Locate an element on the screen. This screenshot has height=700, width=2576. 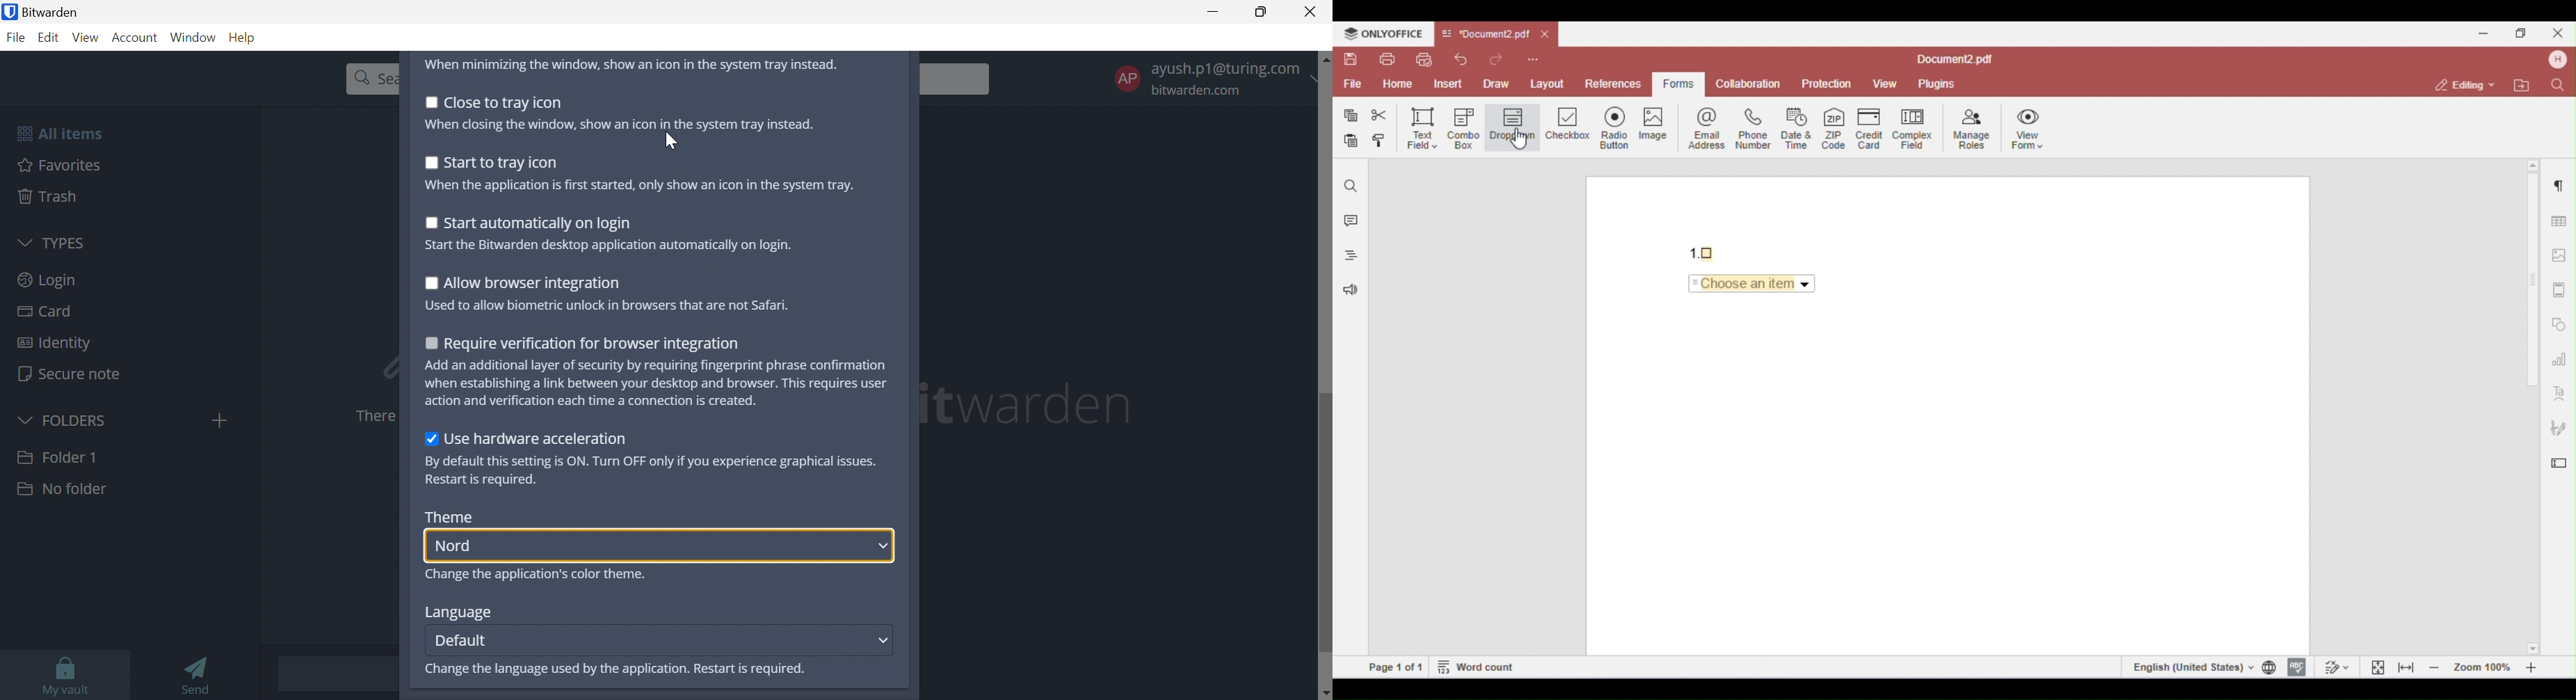
Theme is located at coordinates (450, 516).